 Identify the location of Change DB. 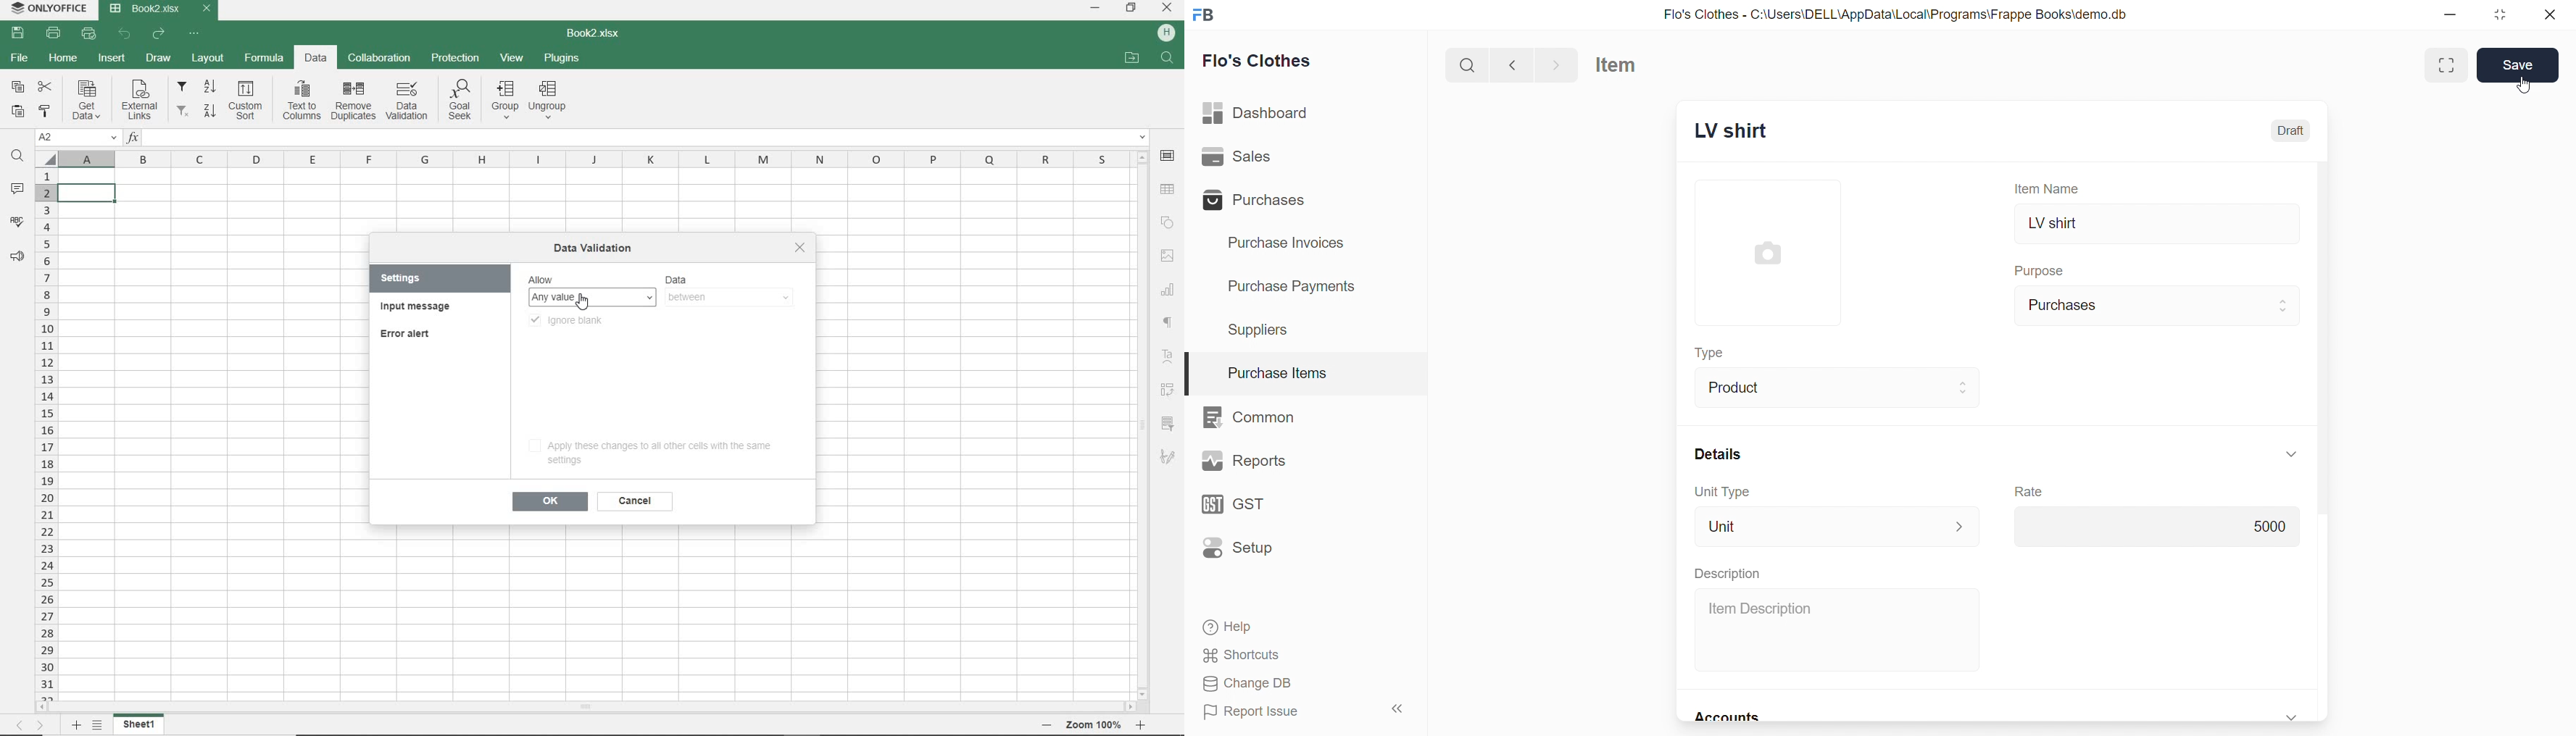
(1299, 683).